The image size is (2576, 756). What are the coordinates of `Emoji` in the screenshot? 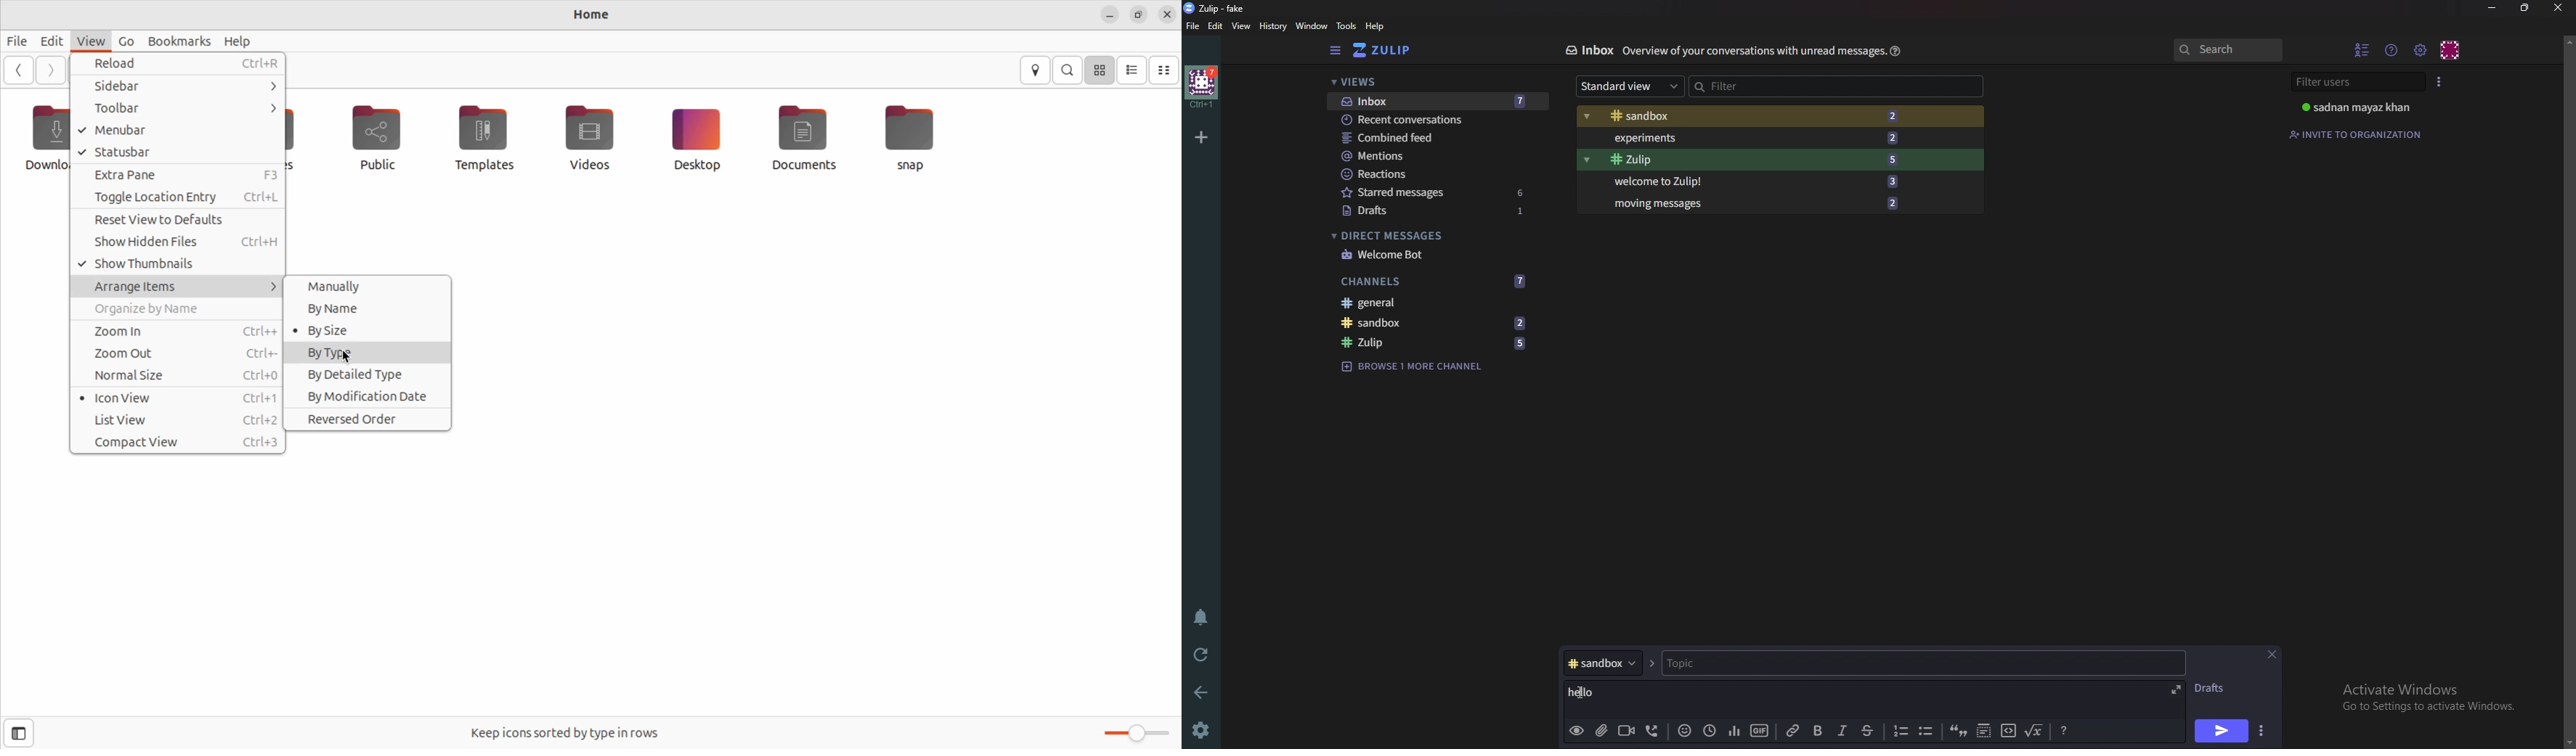 It's located at (1683, 730).